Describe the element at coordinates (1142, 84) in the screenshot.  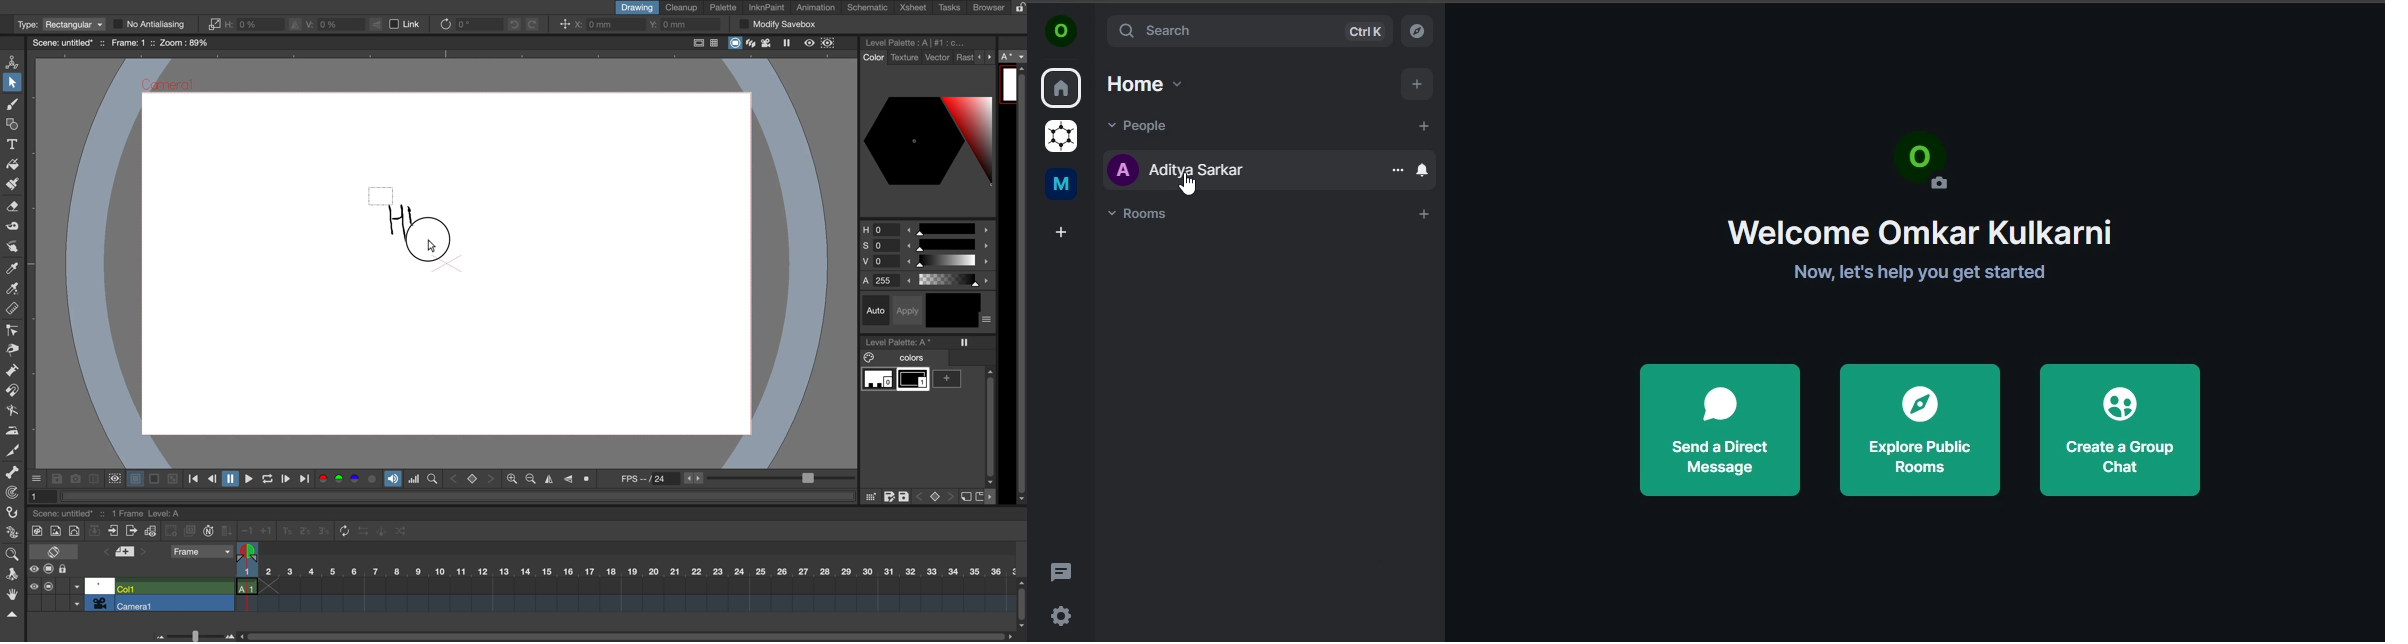
I see `home` at that location.